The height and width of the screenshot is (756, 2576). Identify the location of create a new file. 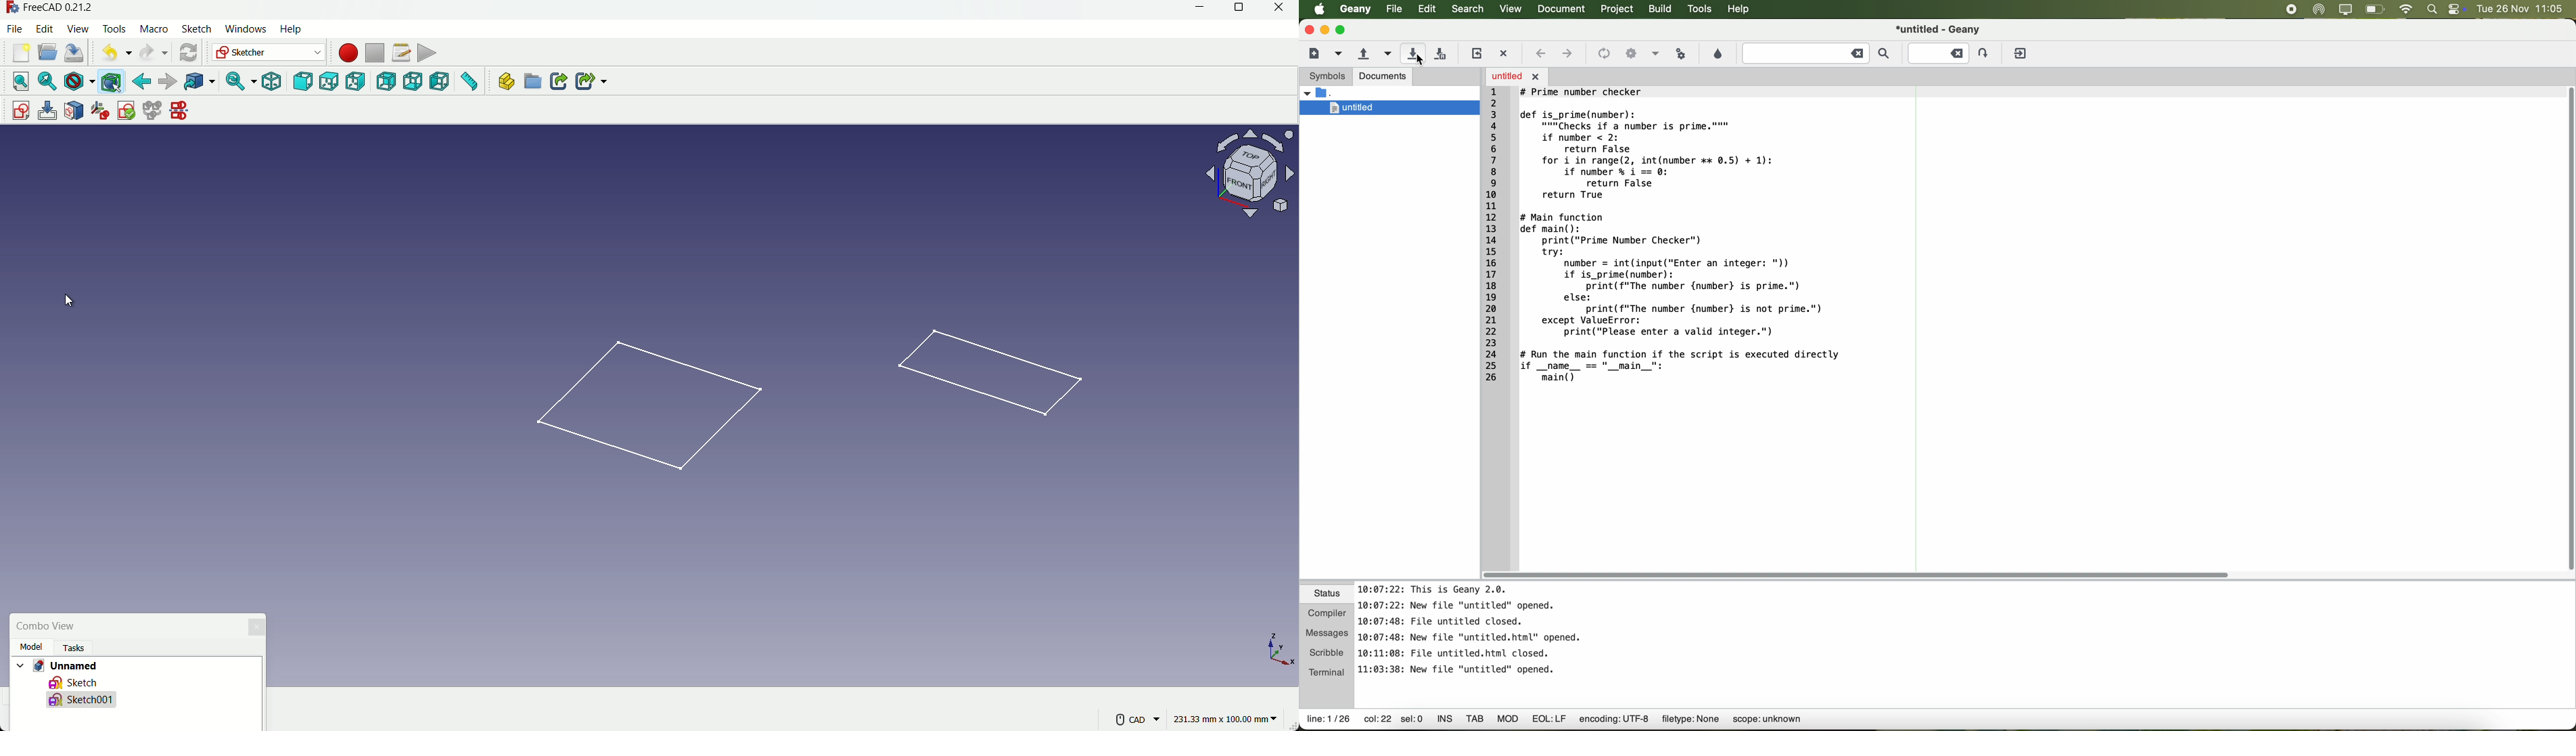
(1314, 53).